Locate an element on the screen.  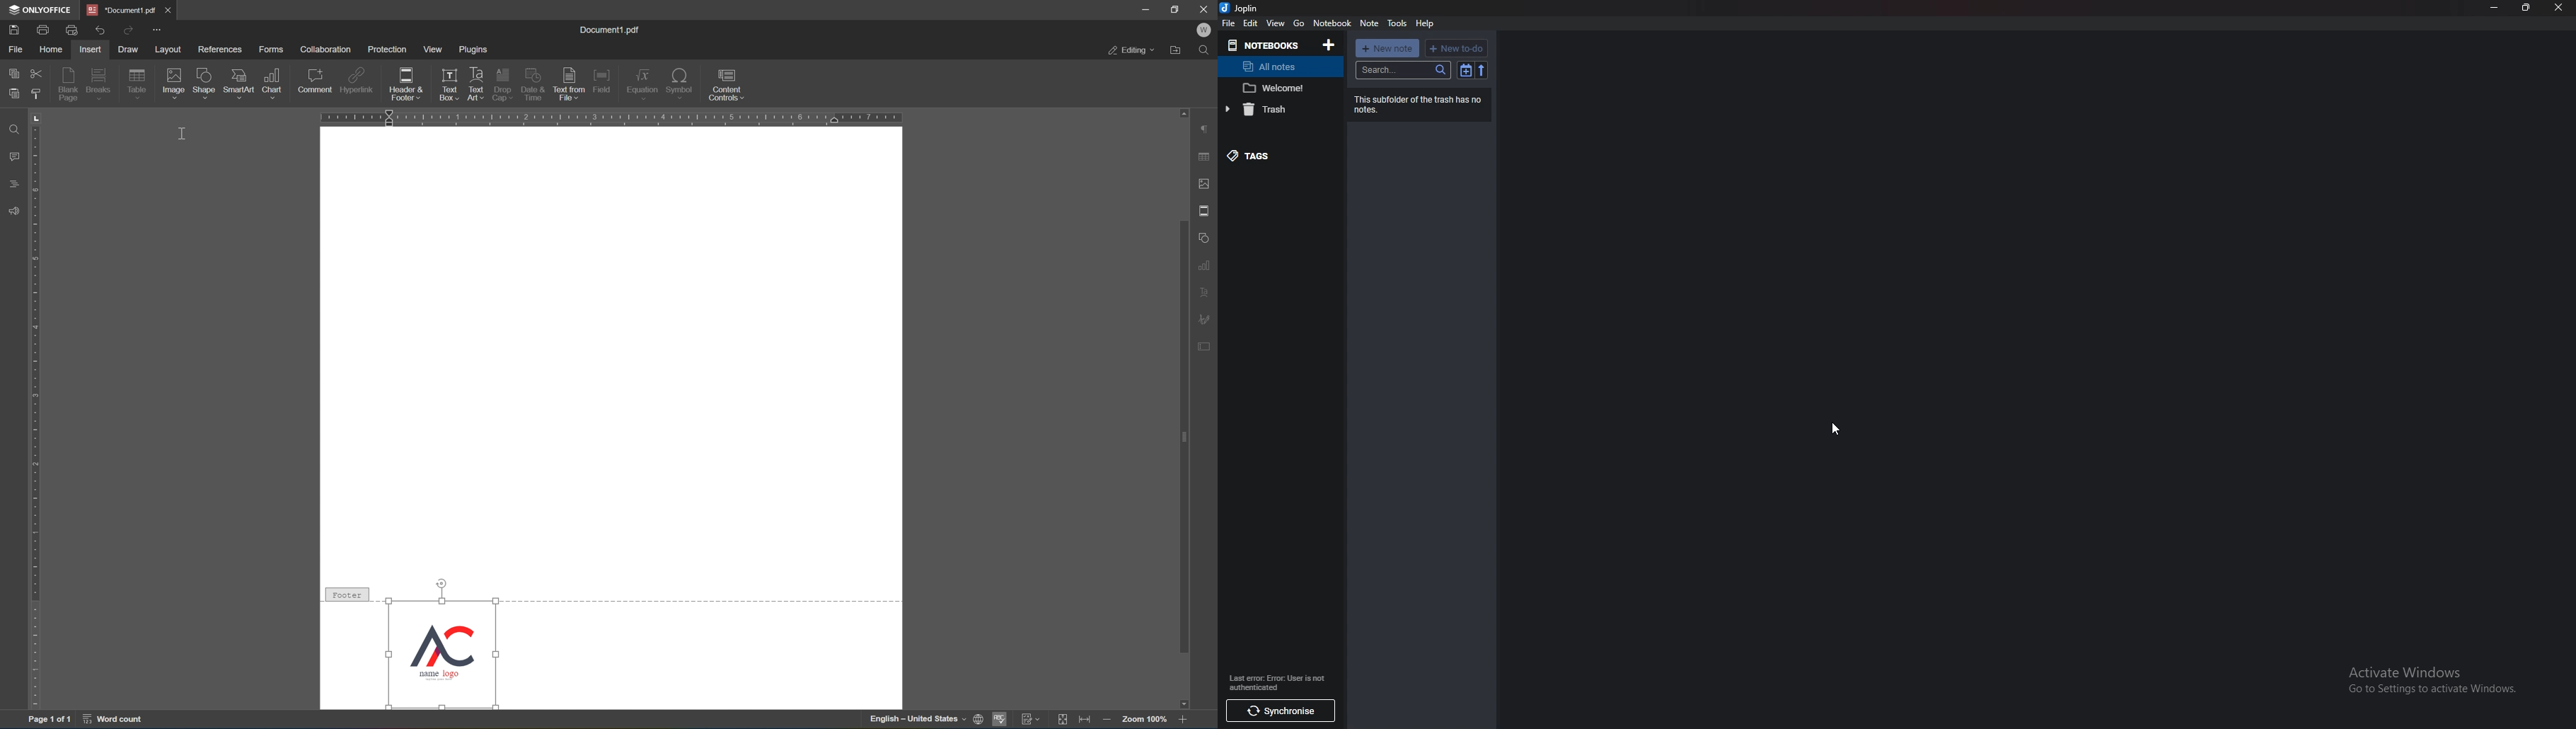
view is located at coordinates (1276, 23).